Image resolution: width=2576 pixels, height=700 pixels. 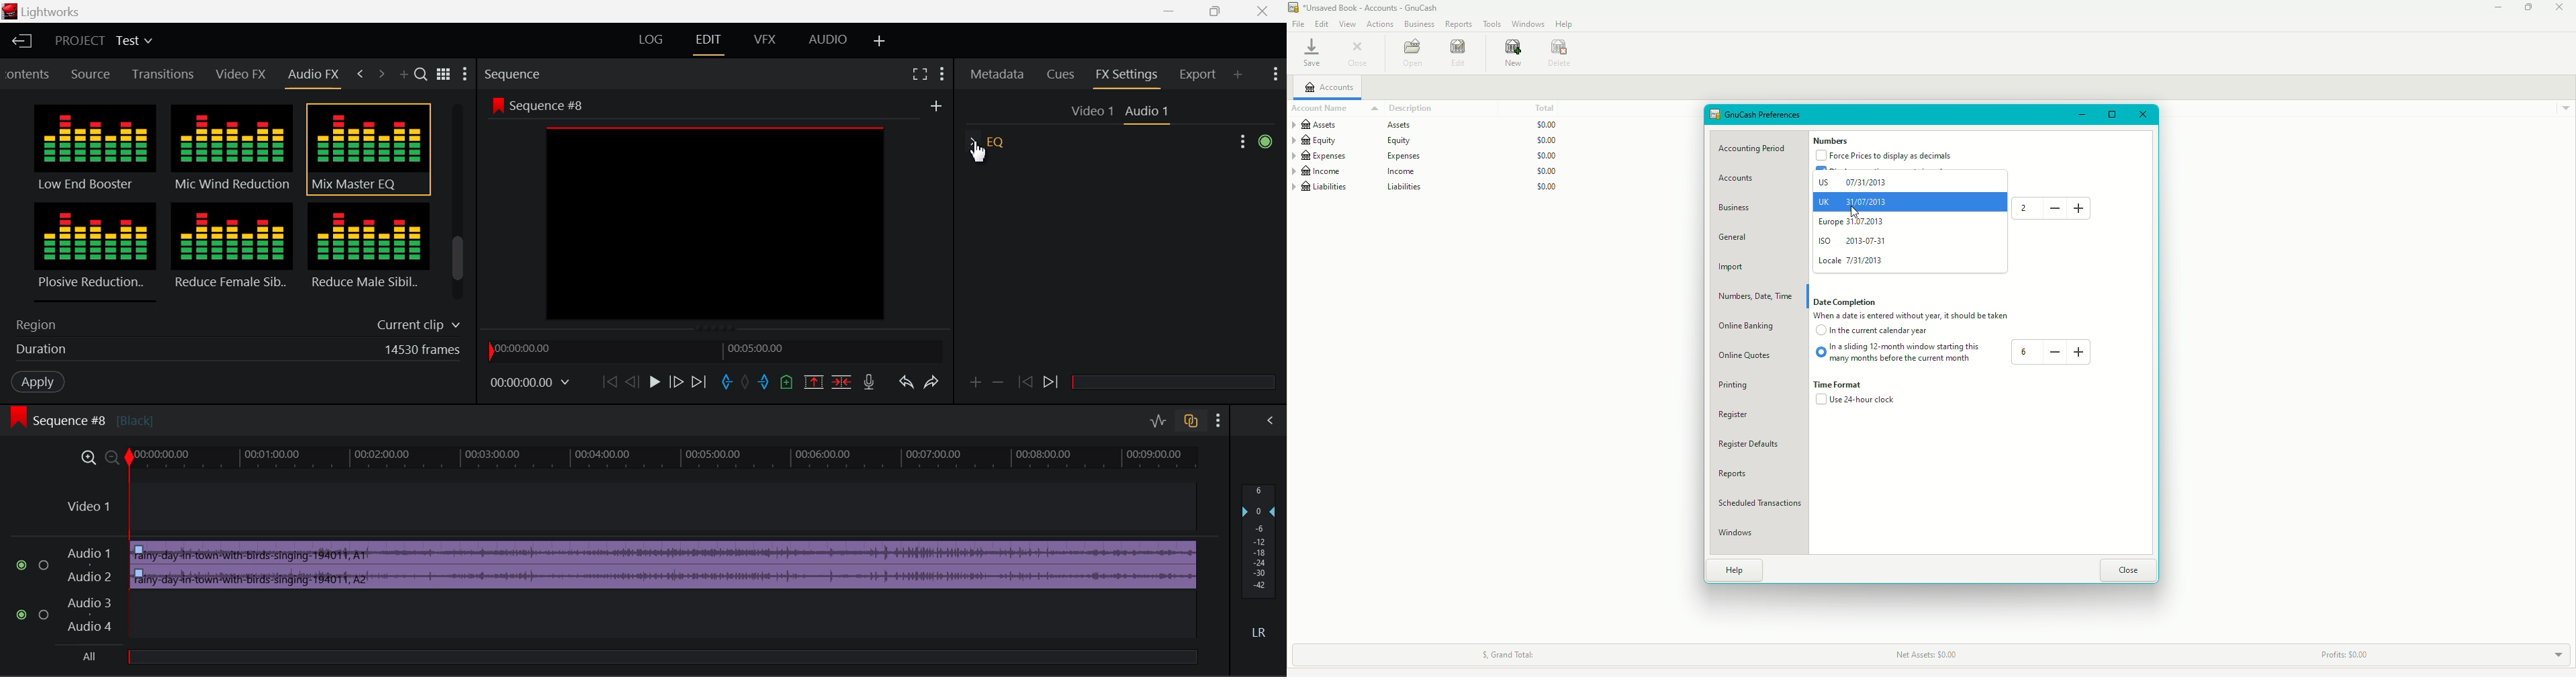 I want to click on Save, so click(x=1311, y=55).